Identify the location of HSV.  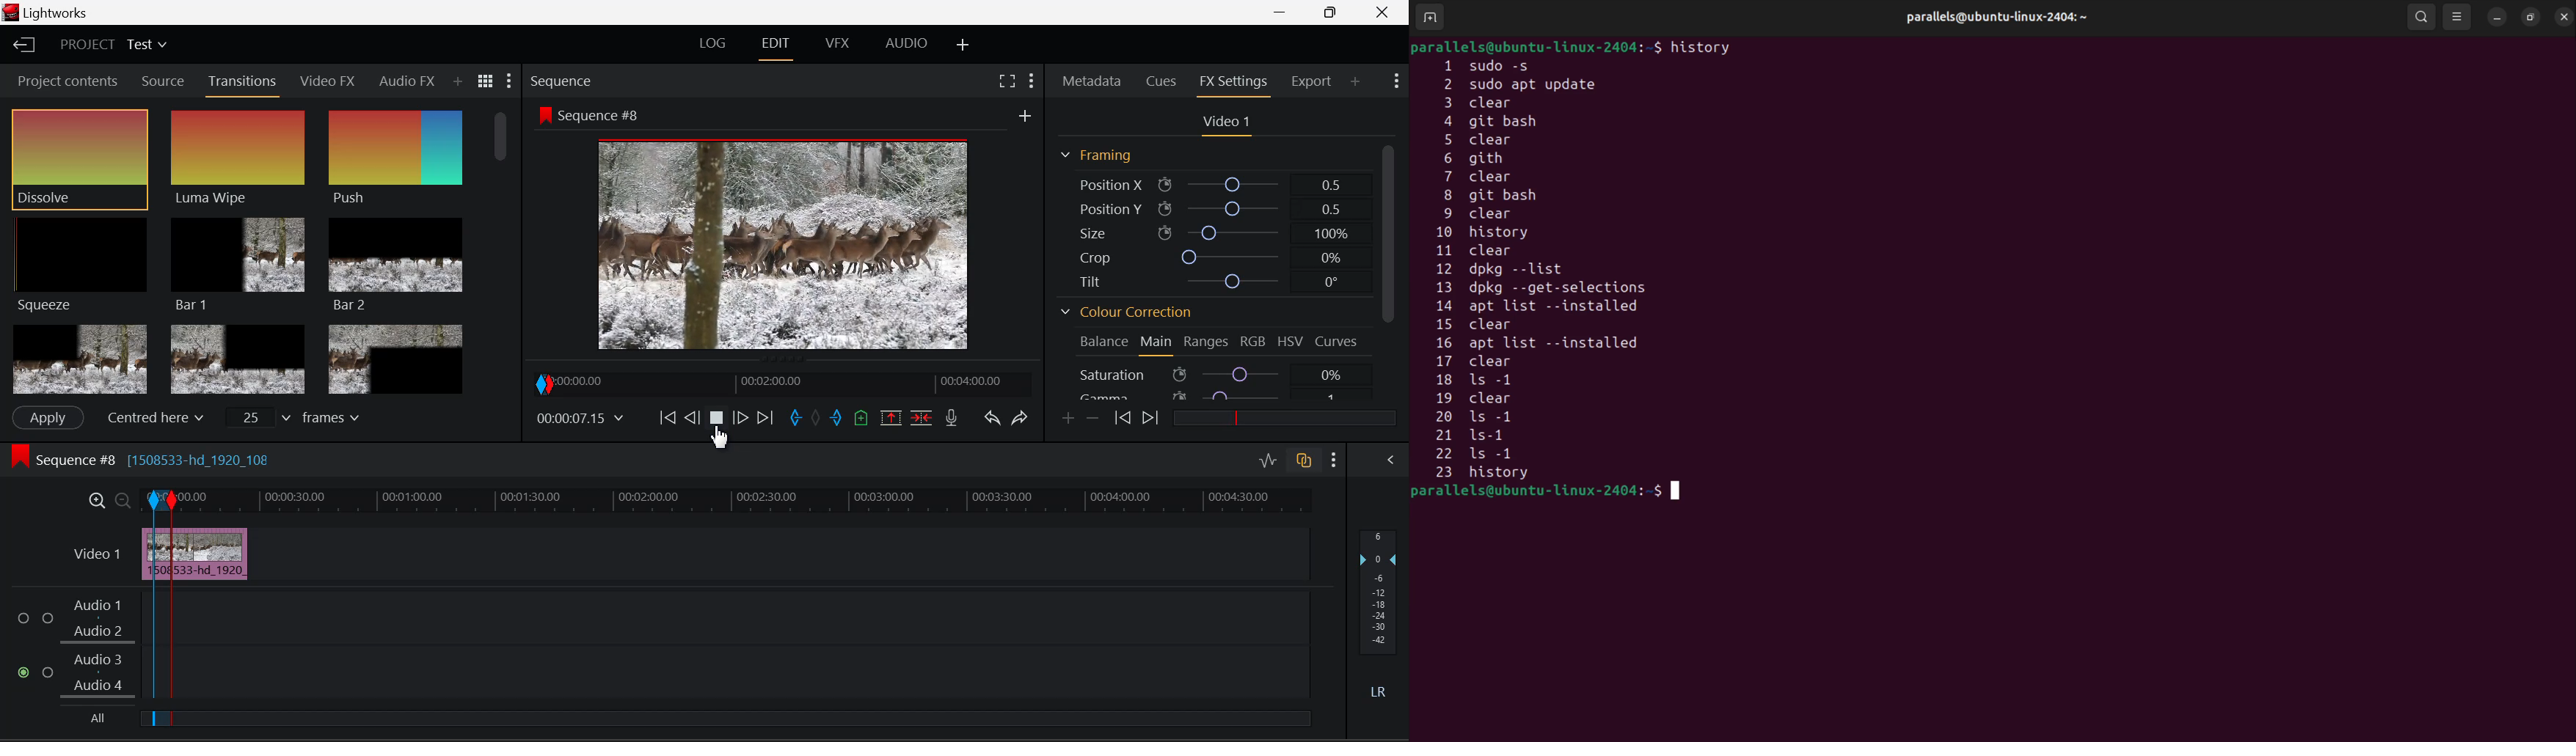
(1289, 343).